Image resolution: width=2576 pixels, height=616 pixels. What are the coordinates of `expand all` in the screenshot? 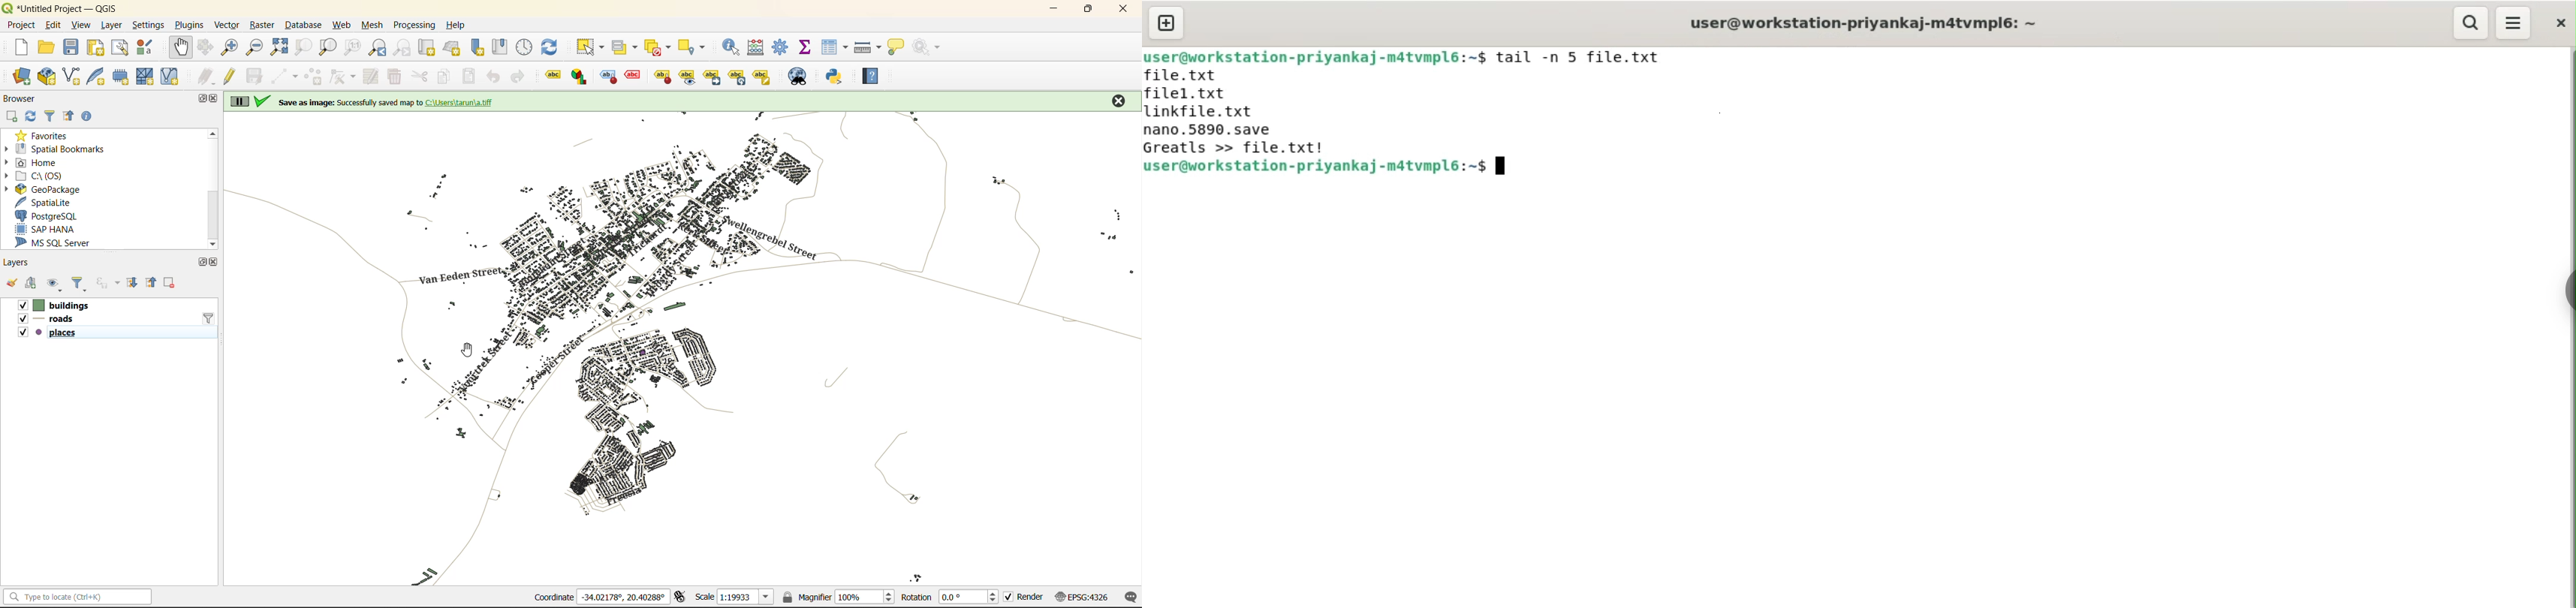 It's located at (132, 282).